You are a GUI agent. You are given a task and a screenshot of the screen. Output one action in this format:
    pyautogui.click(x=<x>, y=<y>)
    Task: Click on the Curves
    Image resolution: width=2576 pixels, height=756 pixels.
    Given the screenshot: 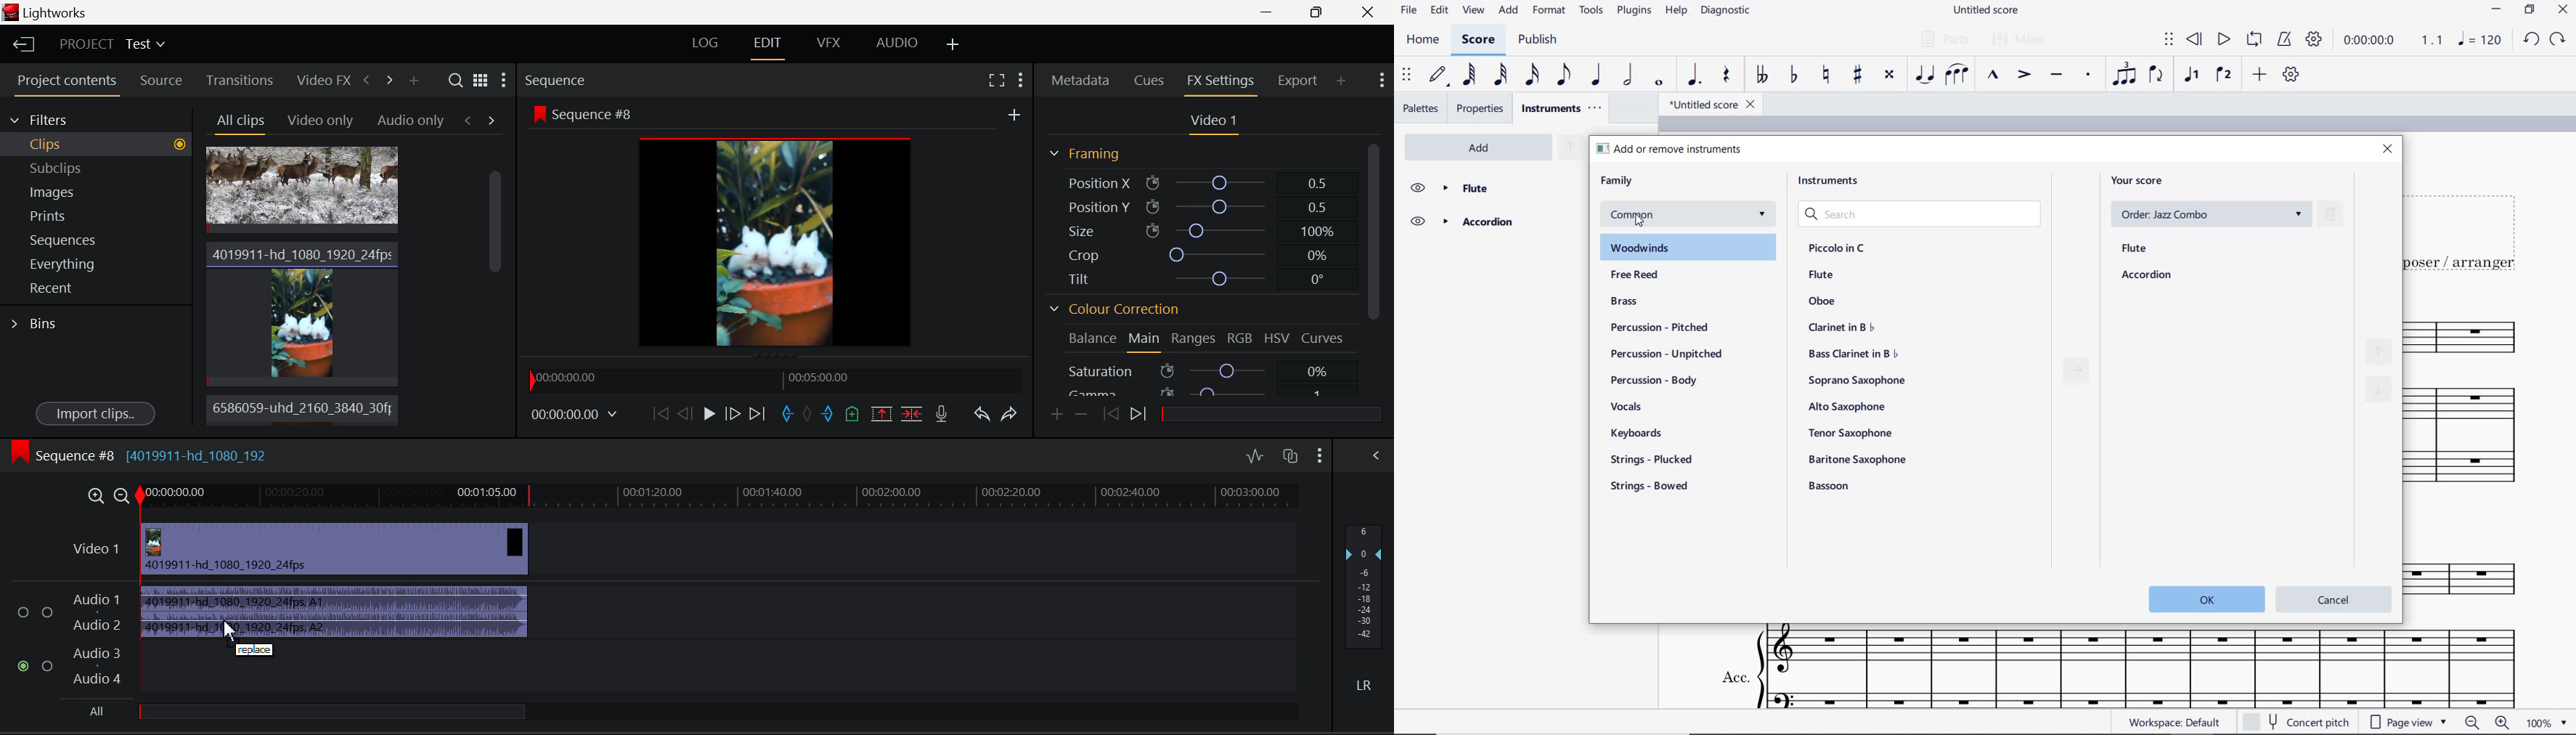 What is the action you would take?
    pyautogui.click(x=1326, y=337)
    